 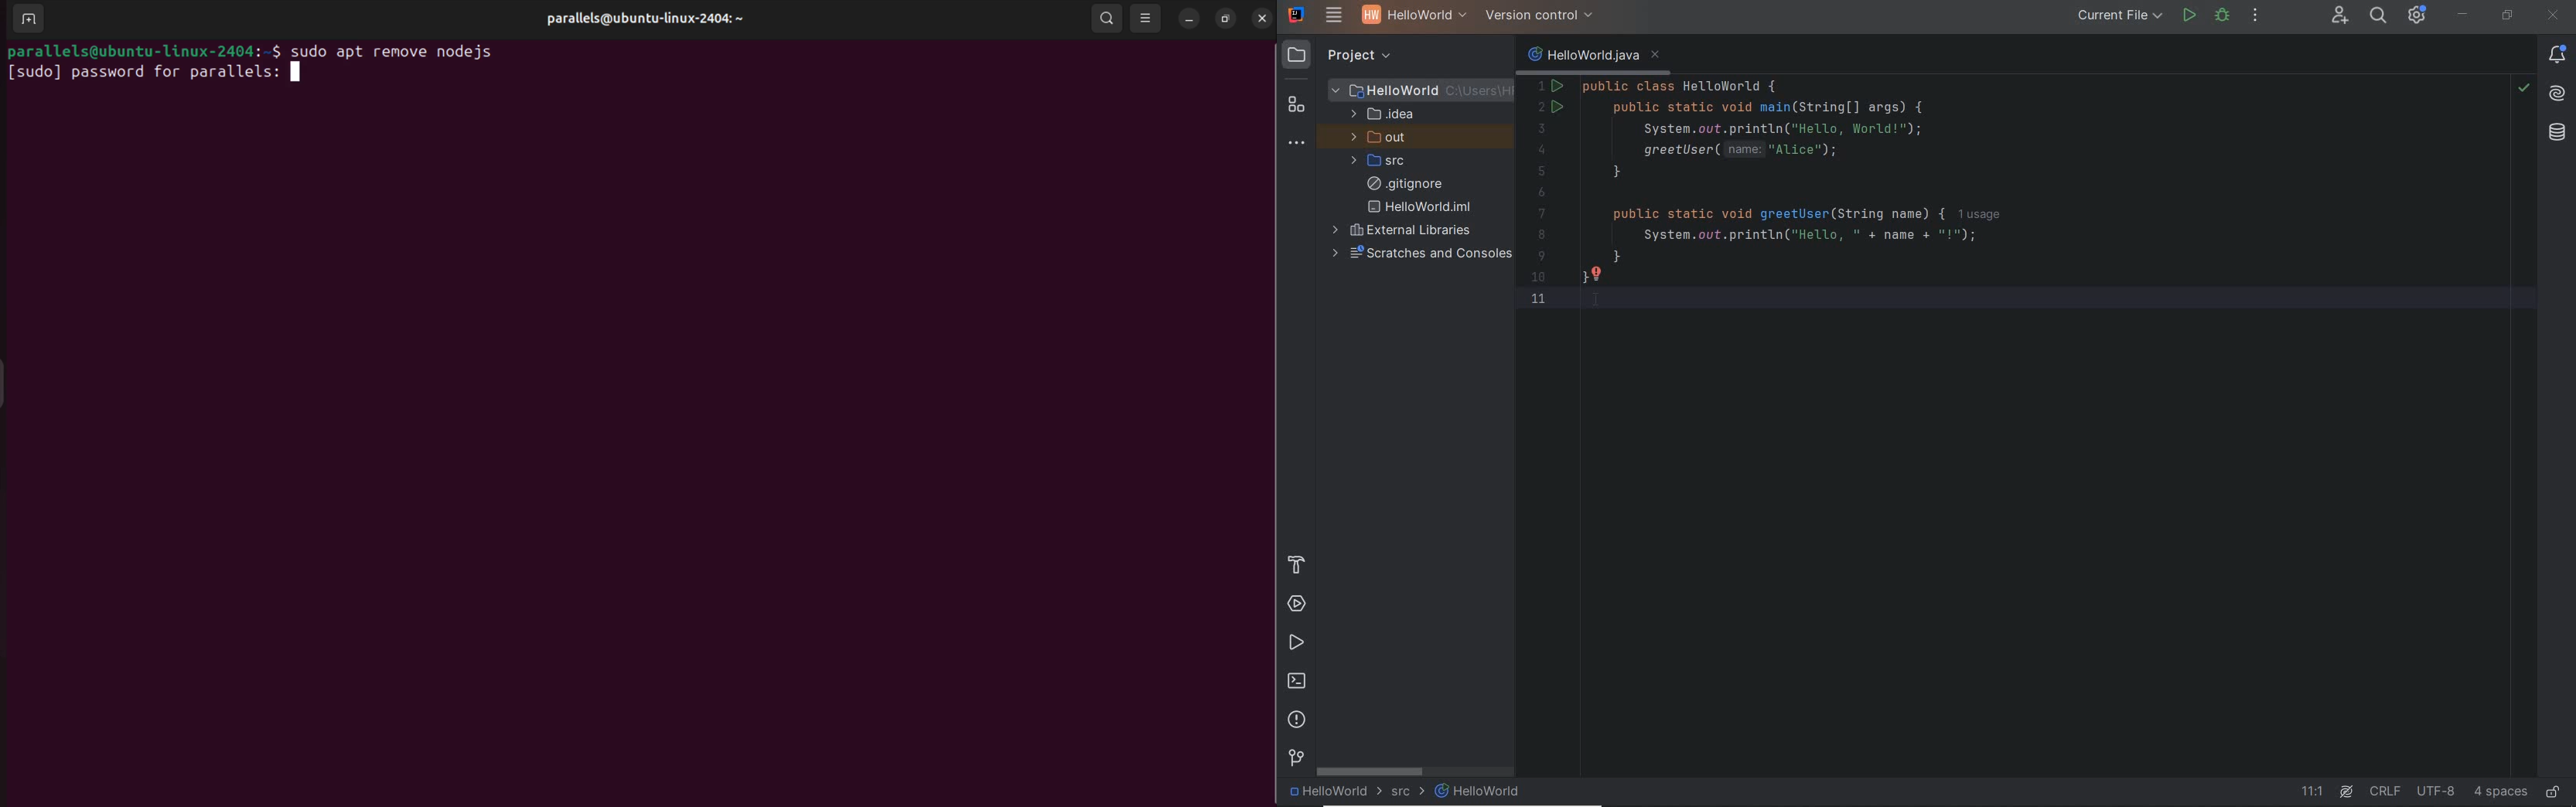 What do you see at coordinates (2339, 15) in the screenshot?
I see `code with me` at bounding box center [2339, 15].